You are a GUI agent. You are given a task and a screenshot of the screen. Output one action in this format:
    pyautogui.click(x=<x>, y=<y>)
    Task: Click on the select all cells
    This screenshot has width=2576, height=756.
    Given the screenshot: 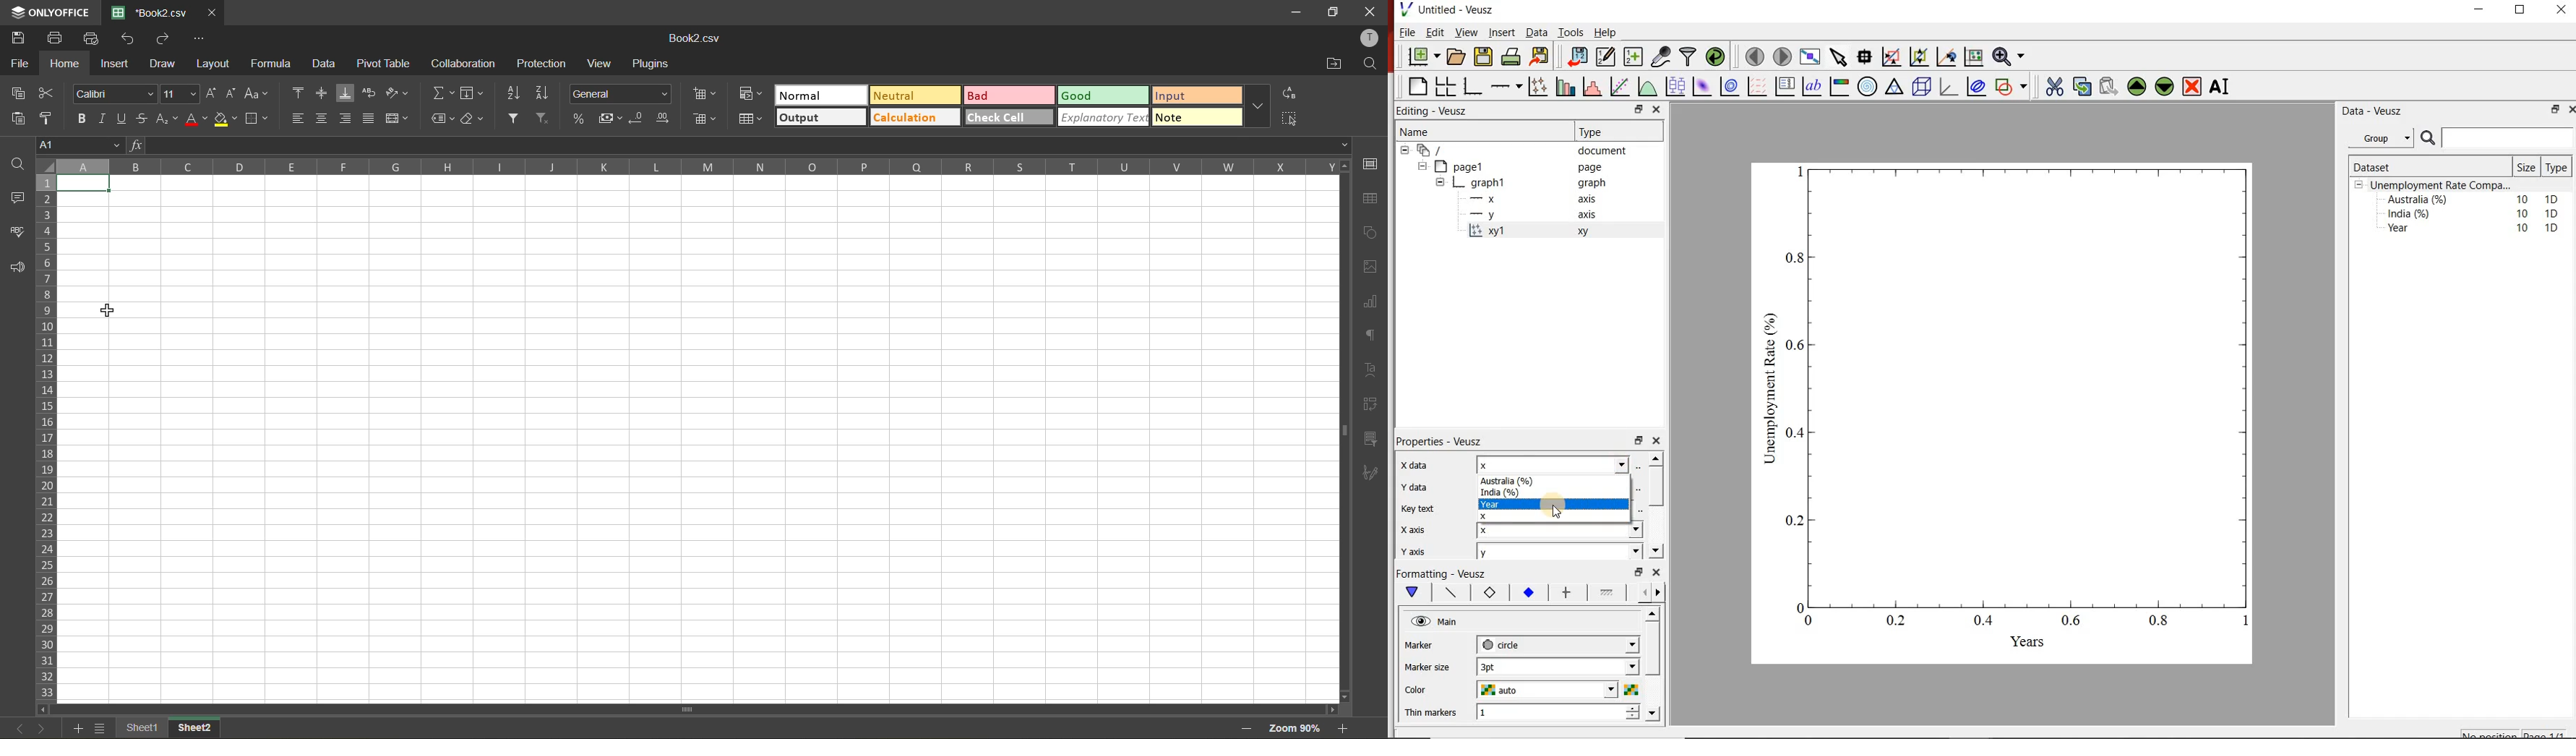 What is the action you would take?
    pyautogui.click(x=43, y=167)
    